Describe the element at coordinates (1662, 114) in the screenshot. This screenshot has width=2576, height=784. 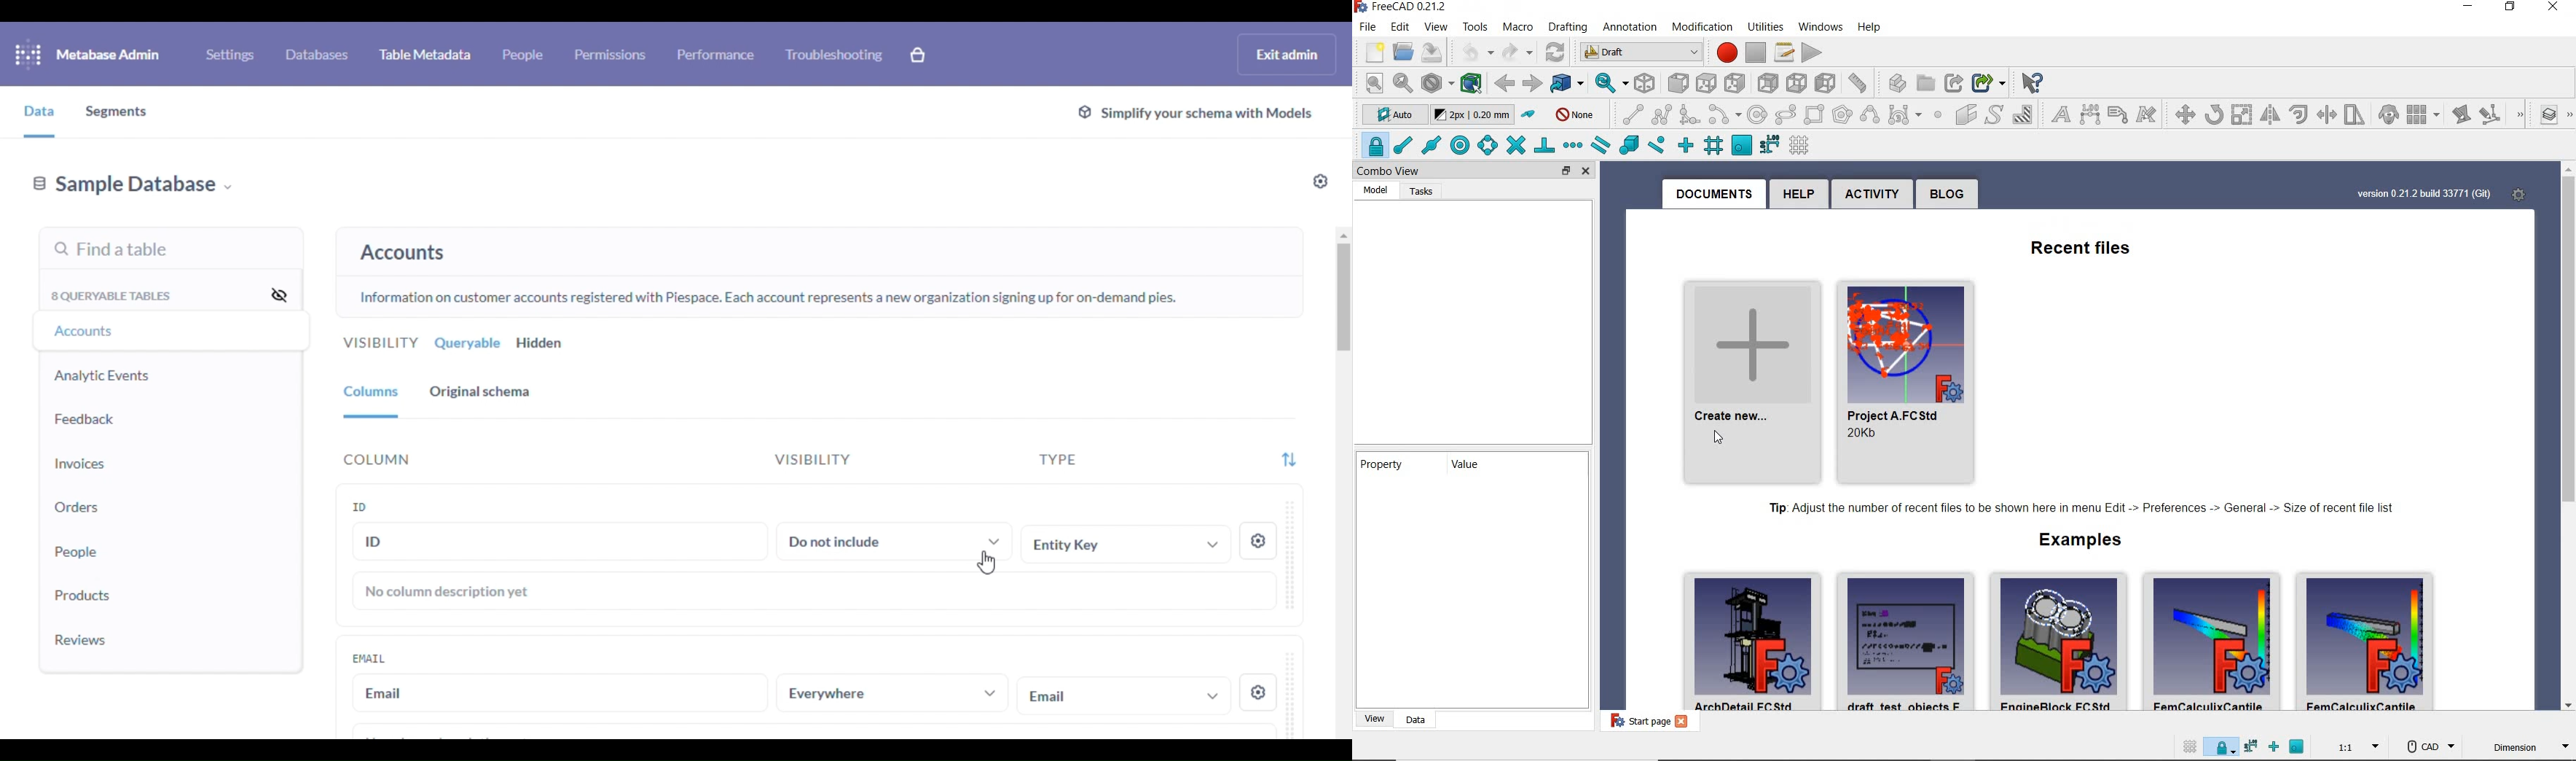
I see `polyline` at that location.